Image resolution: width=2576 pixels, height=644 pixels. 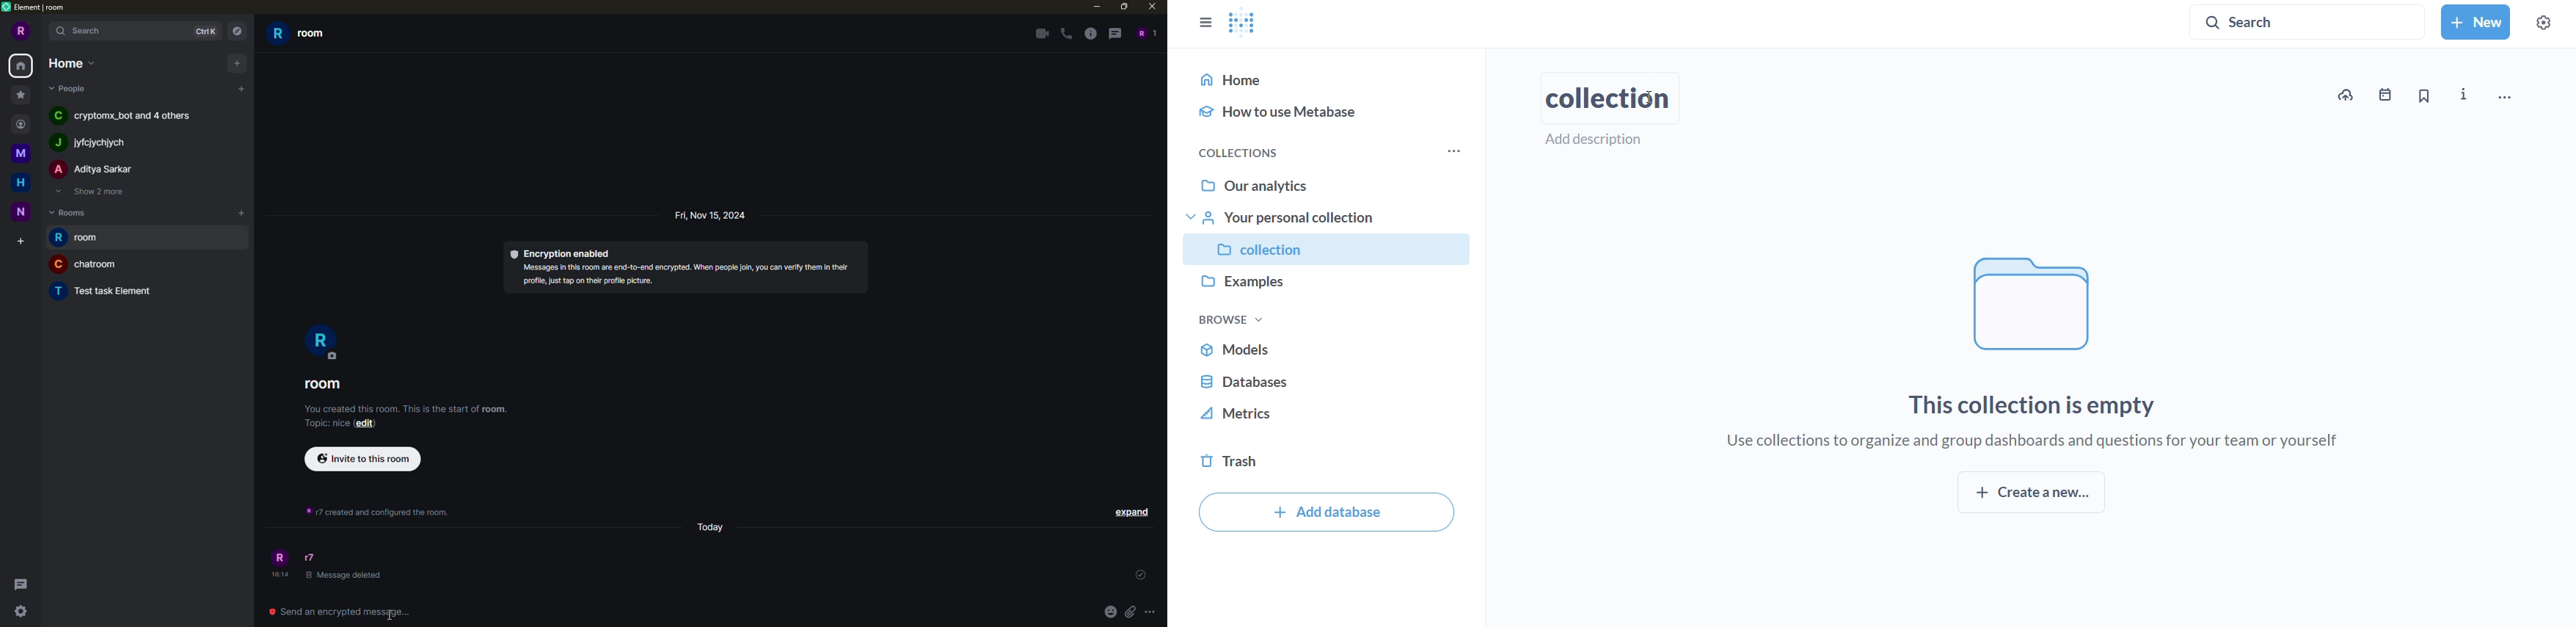 What do you see at coordinates (363, 460) in the screenshot?
I see `invite to this room` at bounding box center [363, 460].